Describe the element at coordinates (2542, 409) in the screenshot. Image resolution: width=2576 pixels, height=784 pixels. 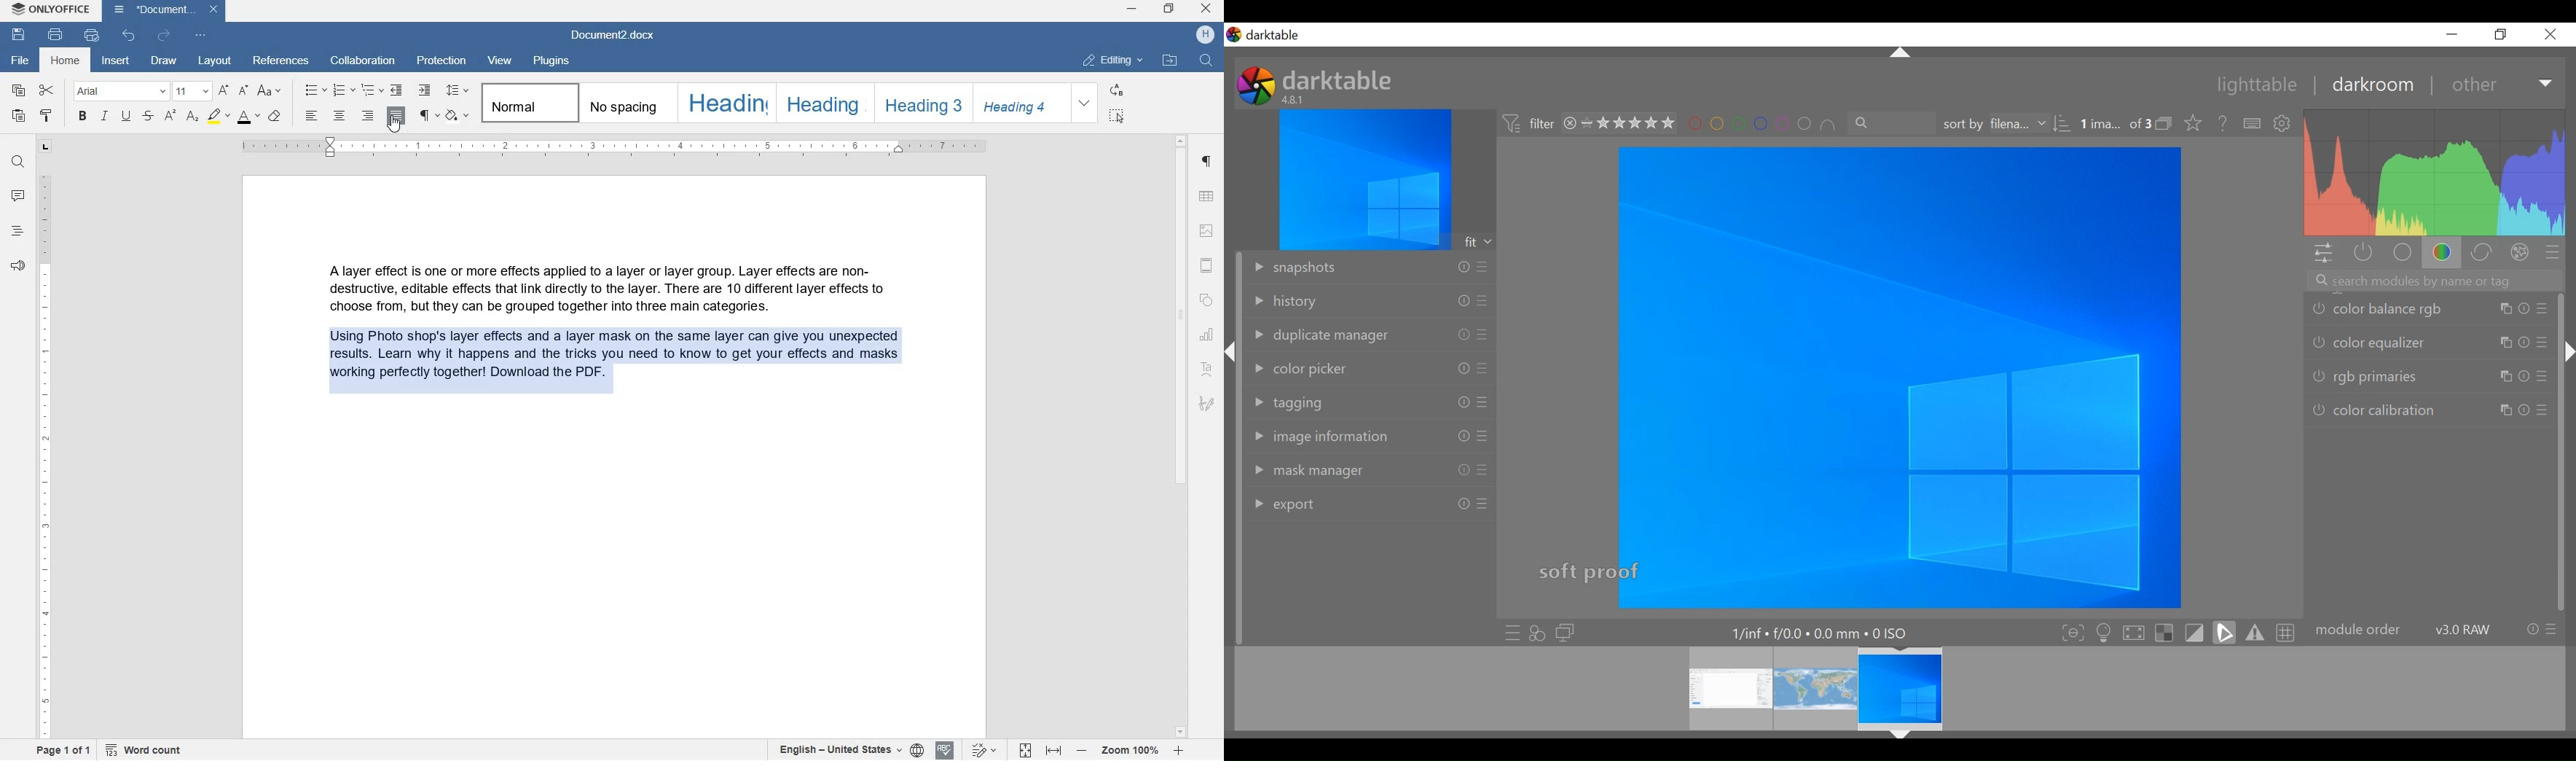
I see `presets` at that location.